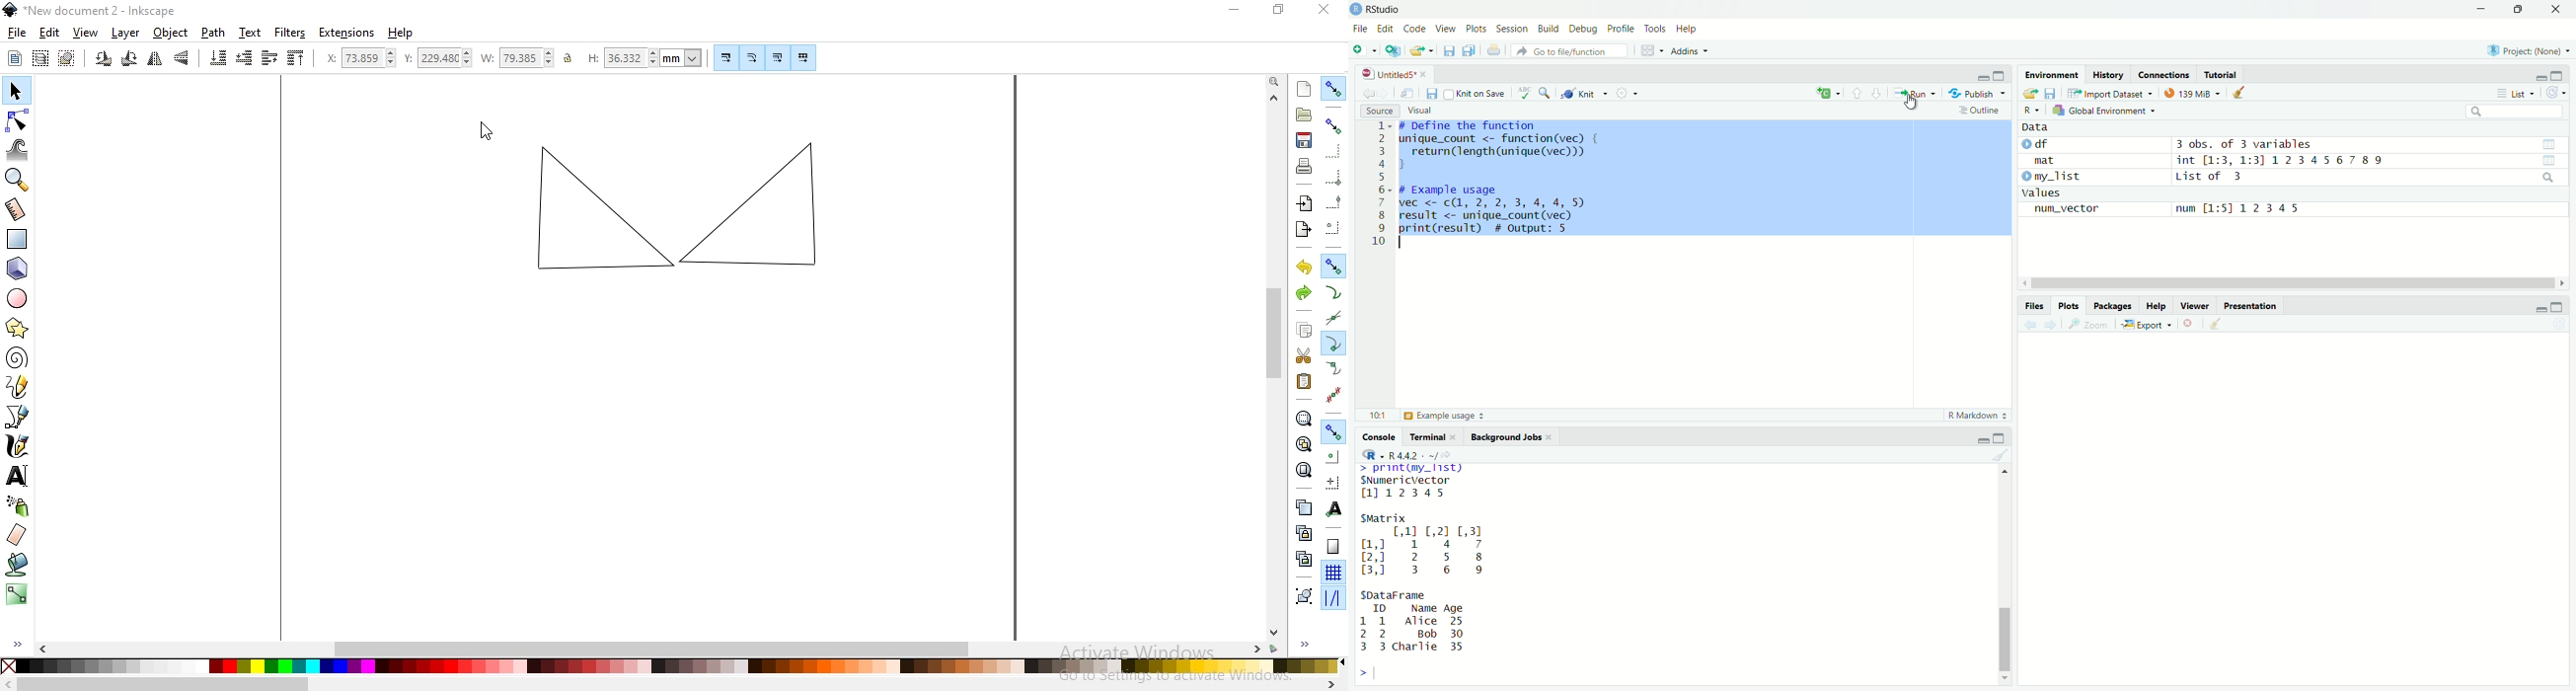 This screenshot has width=2576, height=700. Describe the element at coordinates (2052, 93) in the screenshot. I see `save` at that location.